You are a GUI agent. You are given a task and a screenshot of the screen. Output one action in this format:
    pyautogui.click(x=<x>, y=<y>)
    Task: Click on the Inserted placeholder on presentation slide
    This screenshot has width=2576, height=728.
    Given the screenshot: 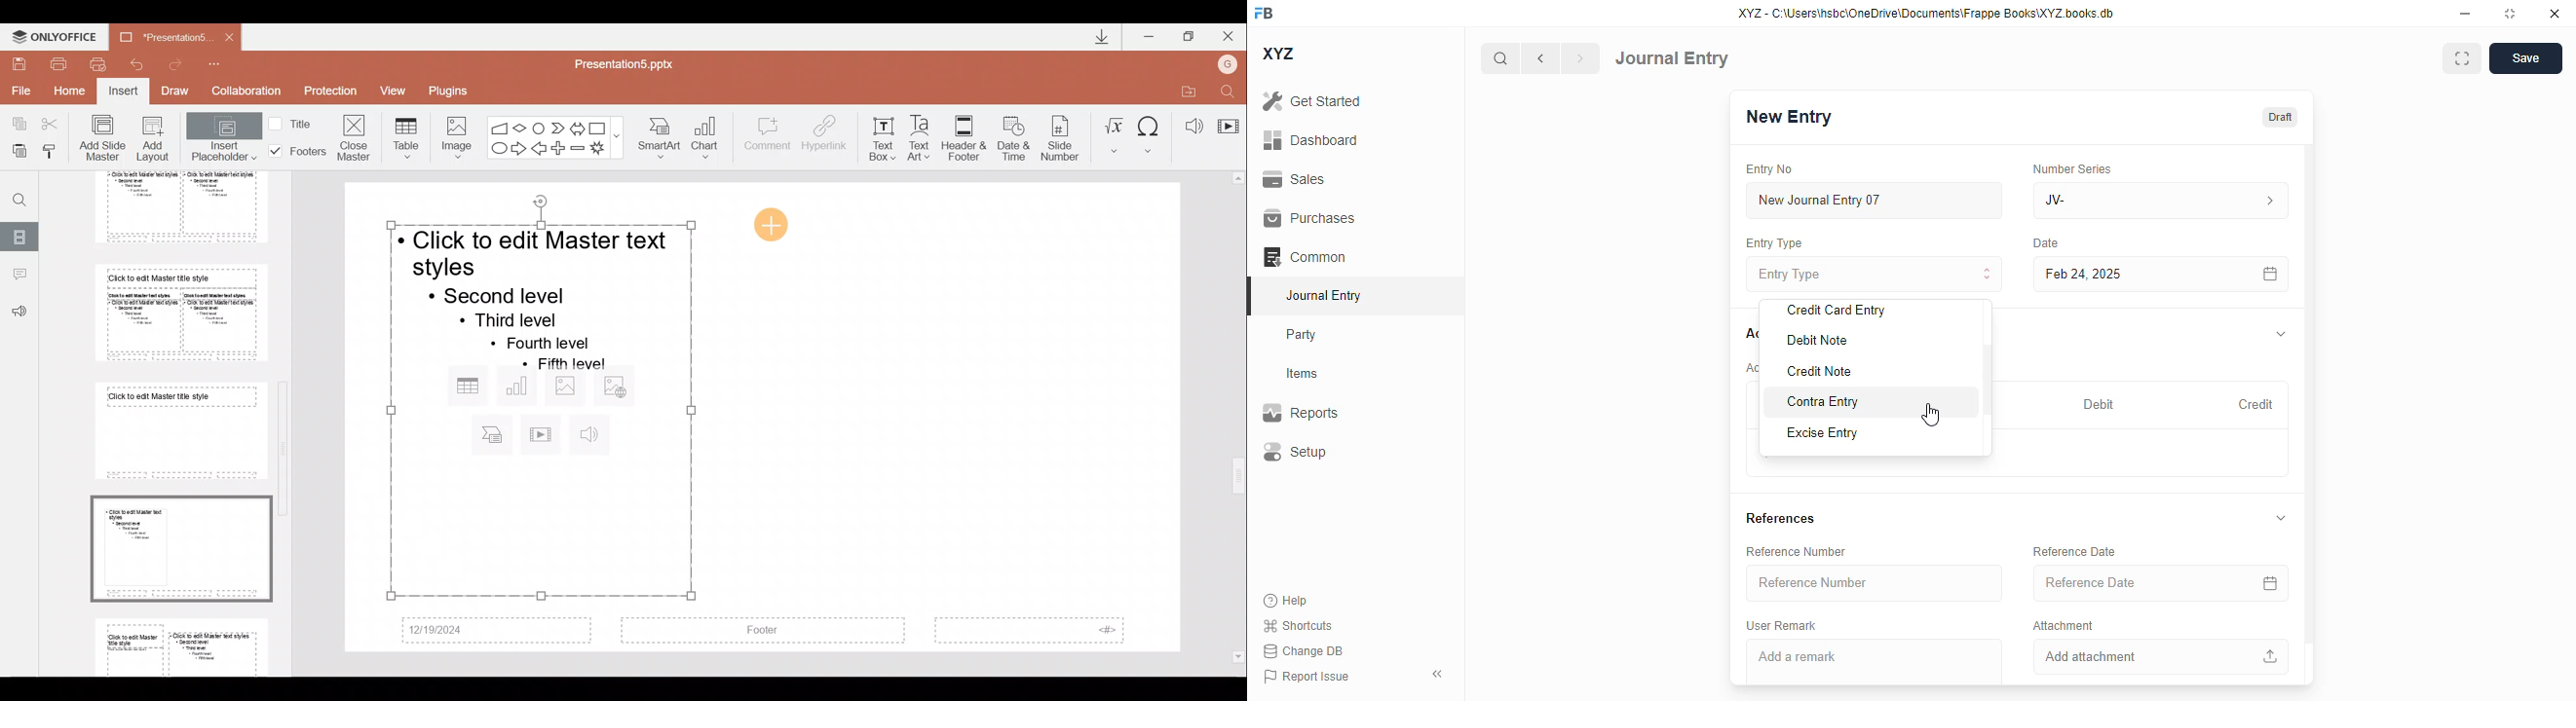 What is the action you would take?
    pyautogui.click(x=535, y=408)
    